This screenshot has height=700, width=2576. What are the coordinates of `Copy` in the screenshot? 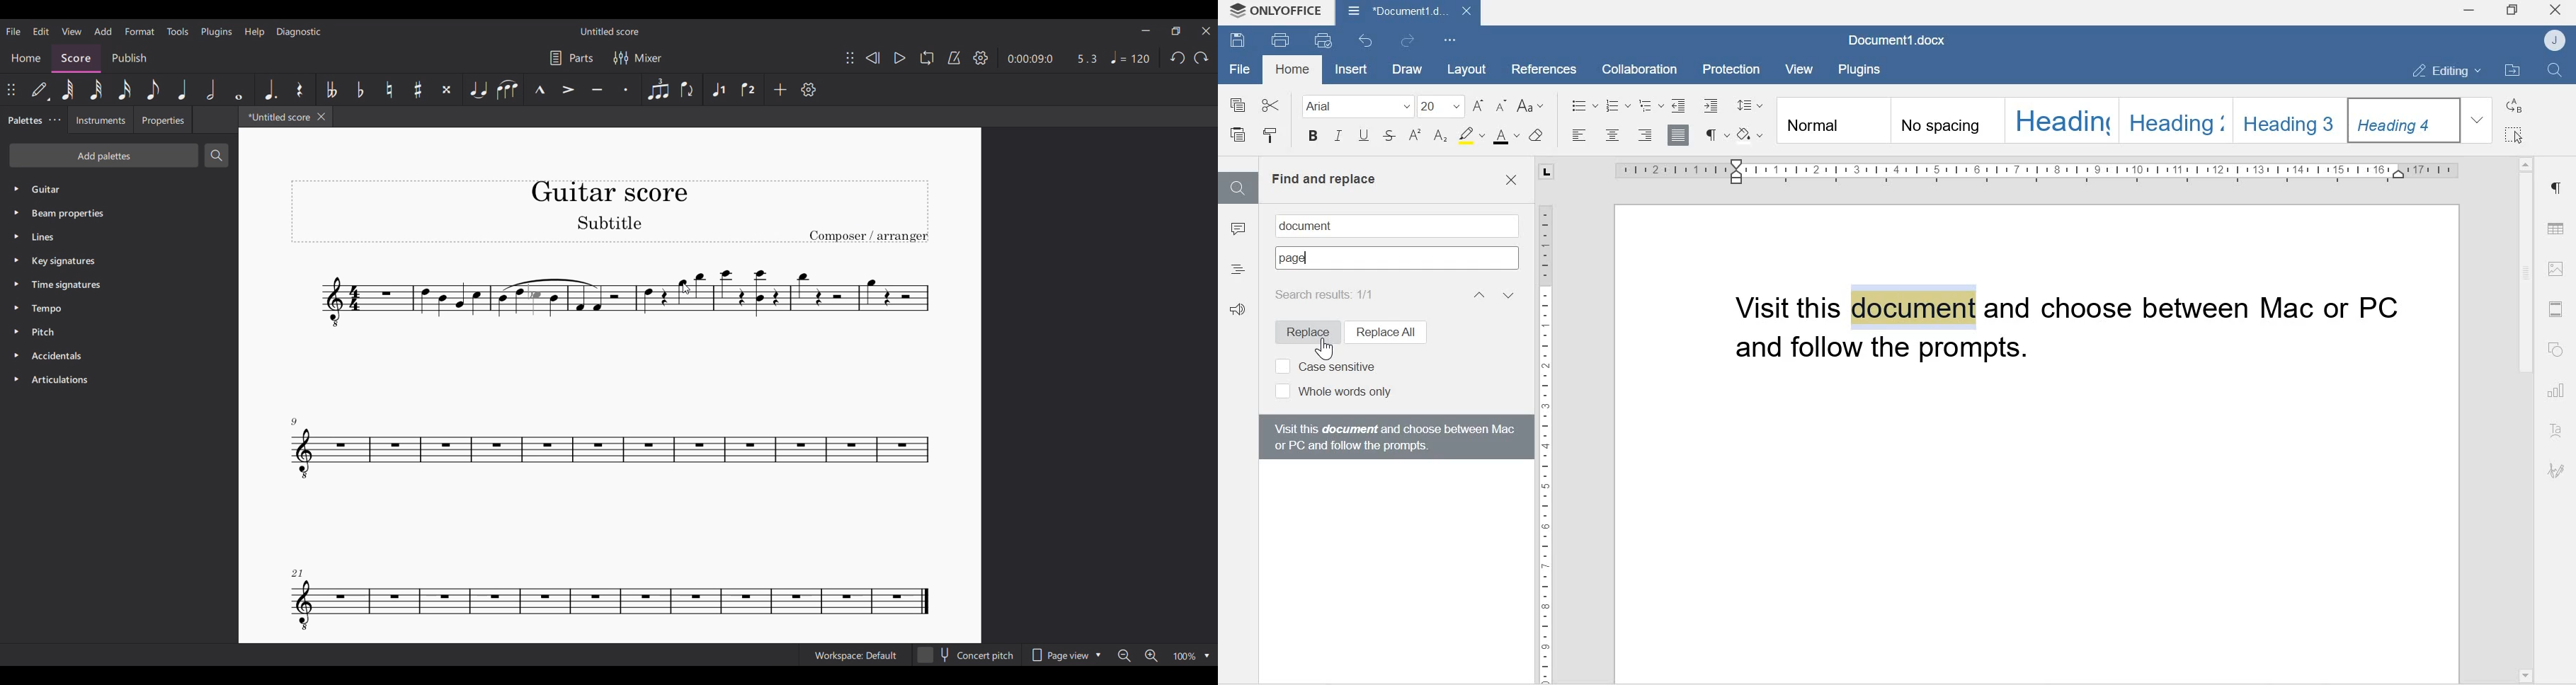 It's located at (1238, 104).